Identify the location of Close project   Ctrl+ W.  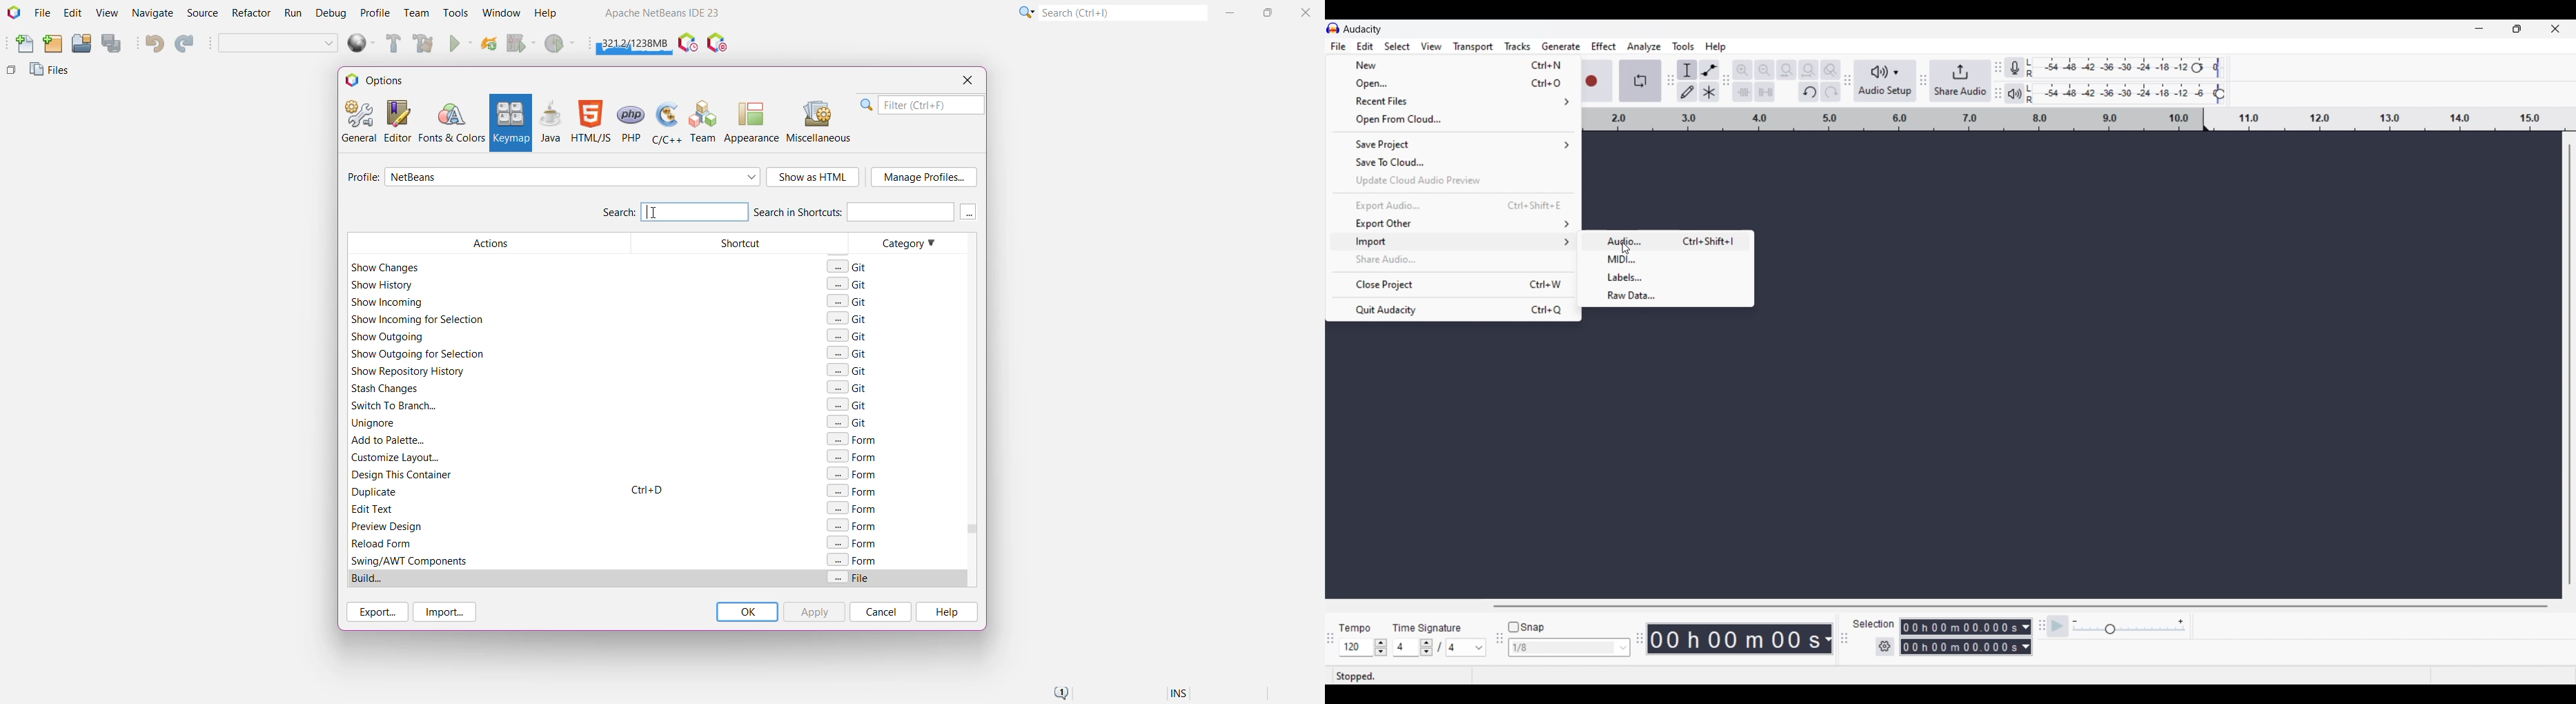
(1452, 284).